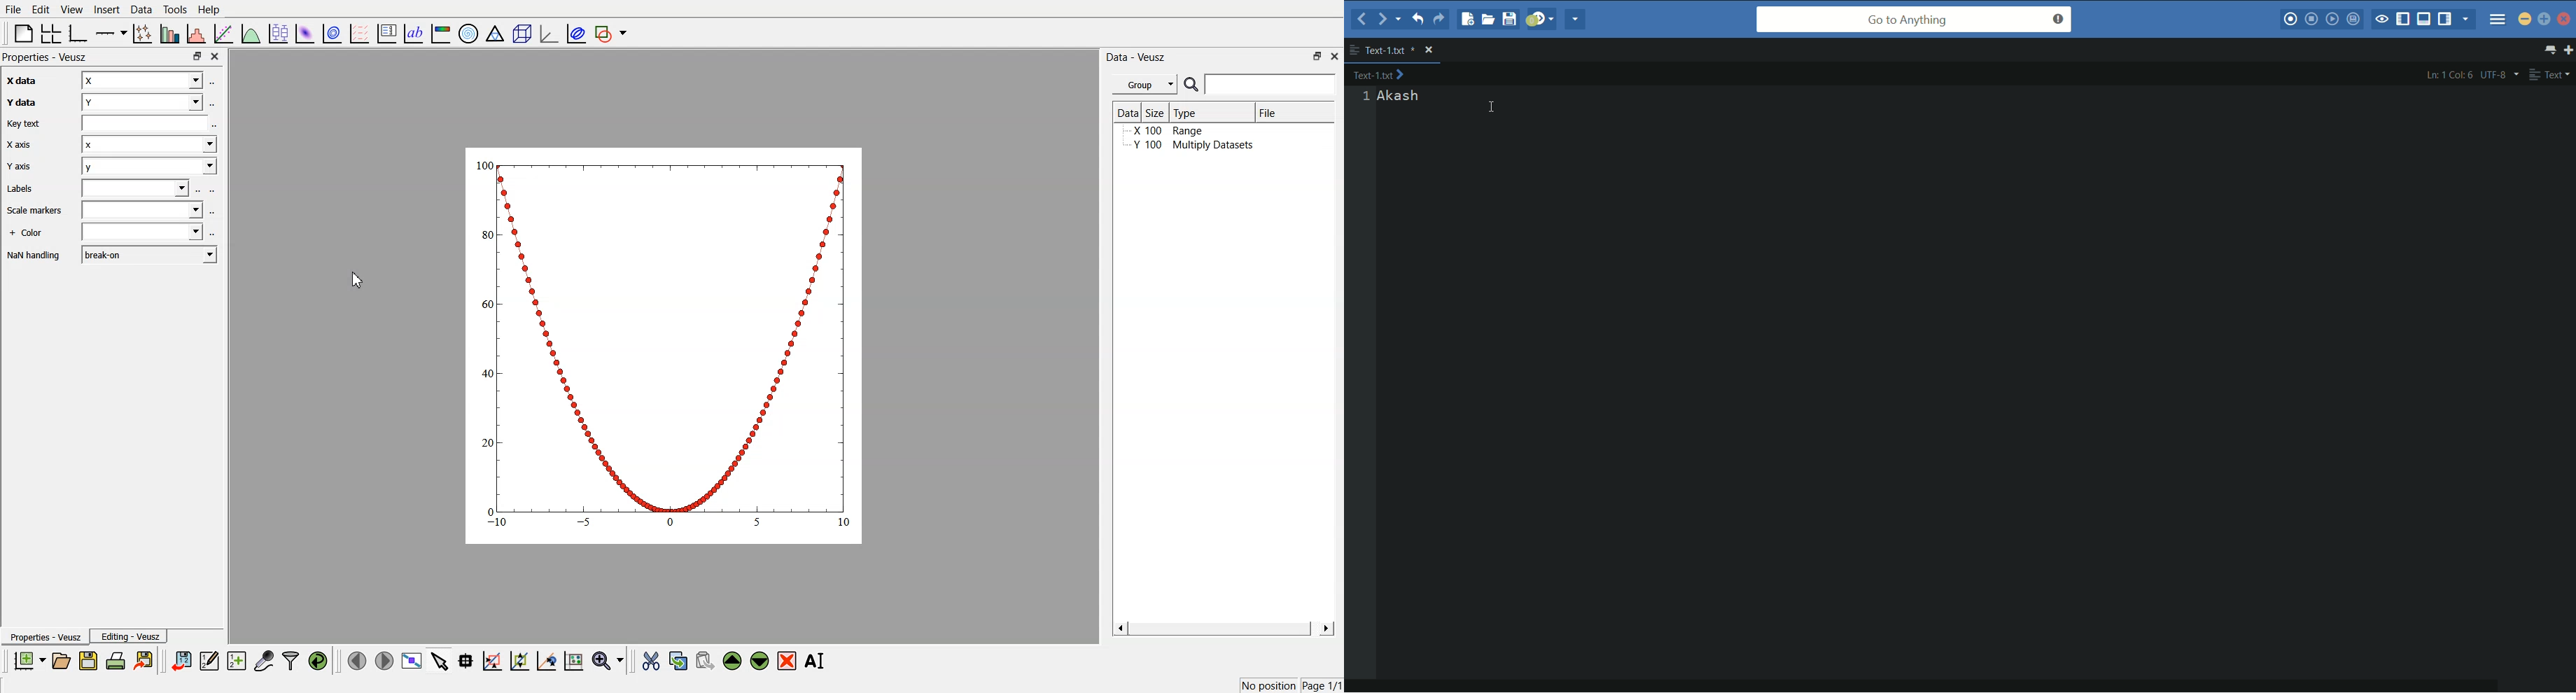 The height and width of the screenshot is (700, 2576). Describe the element at coordinates (214, 81) in the screenshot. I see `more options` at that location.